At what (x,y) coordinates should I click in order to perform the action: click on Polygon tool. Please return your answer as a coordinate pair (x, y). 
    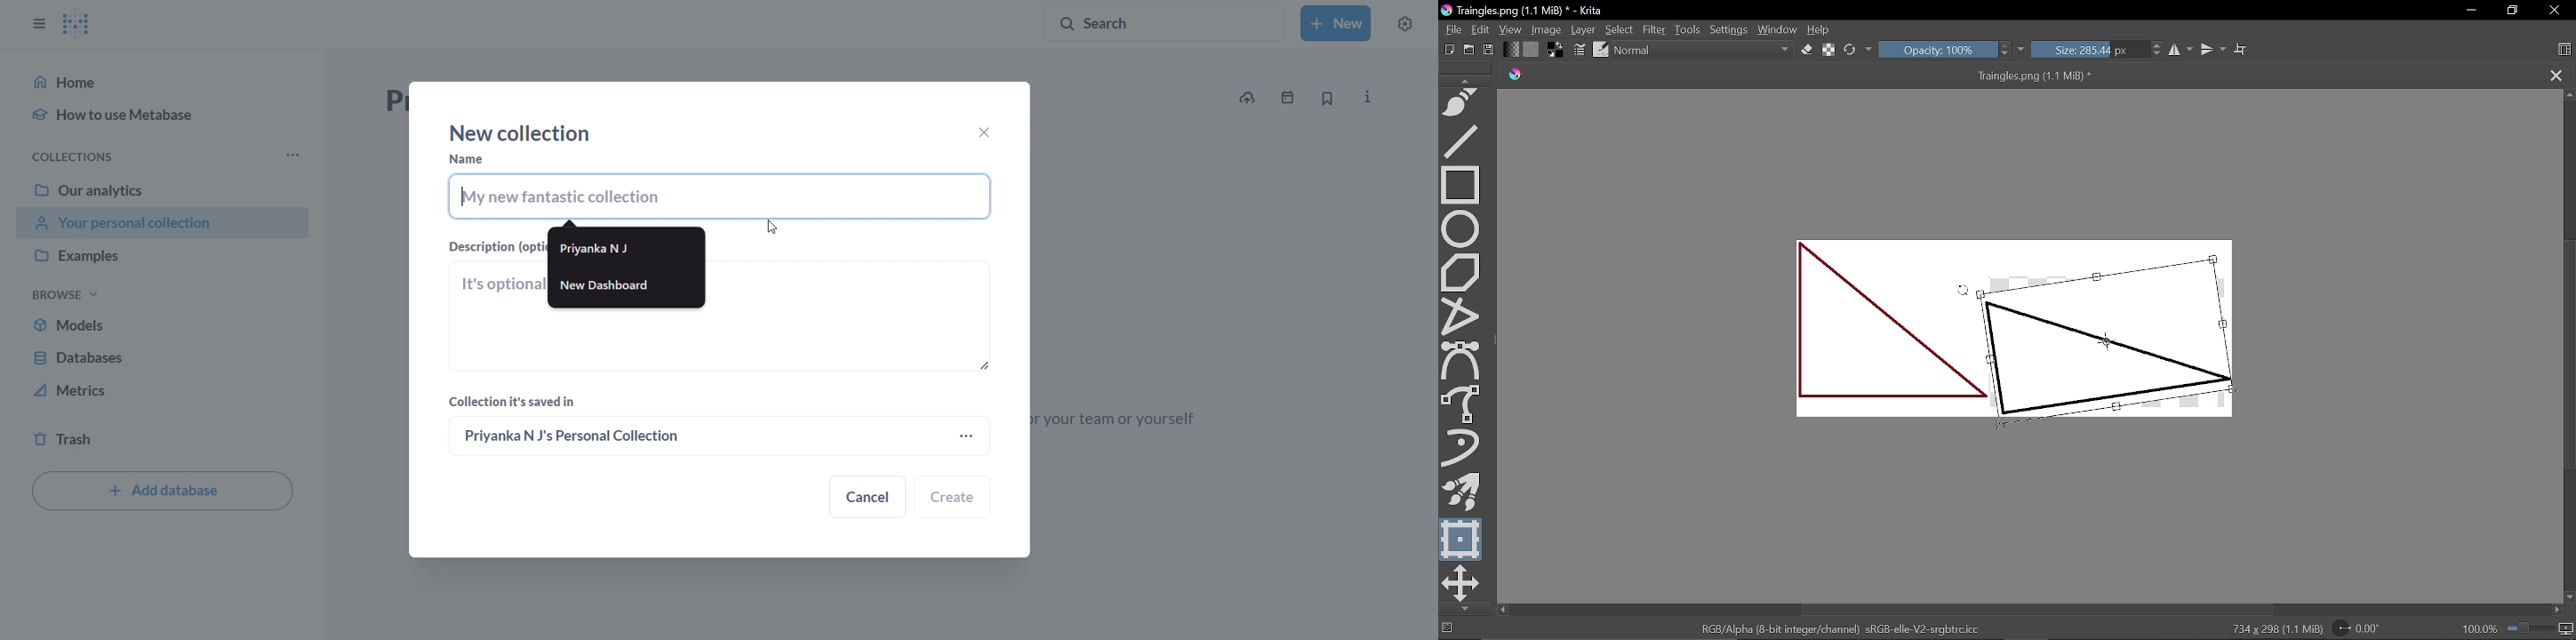
    Looking at the image, I should click on (1463, 270).